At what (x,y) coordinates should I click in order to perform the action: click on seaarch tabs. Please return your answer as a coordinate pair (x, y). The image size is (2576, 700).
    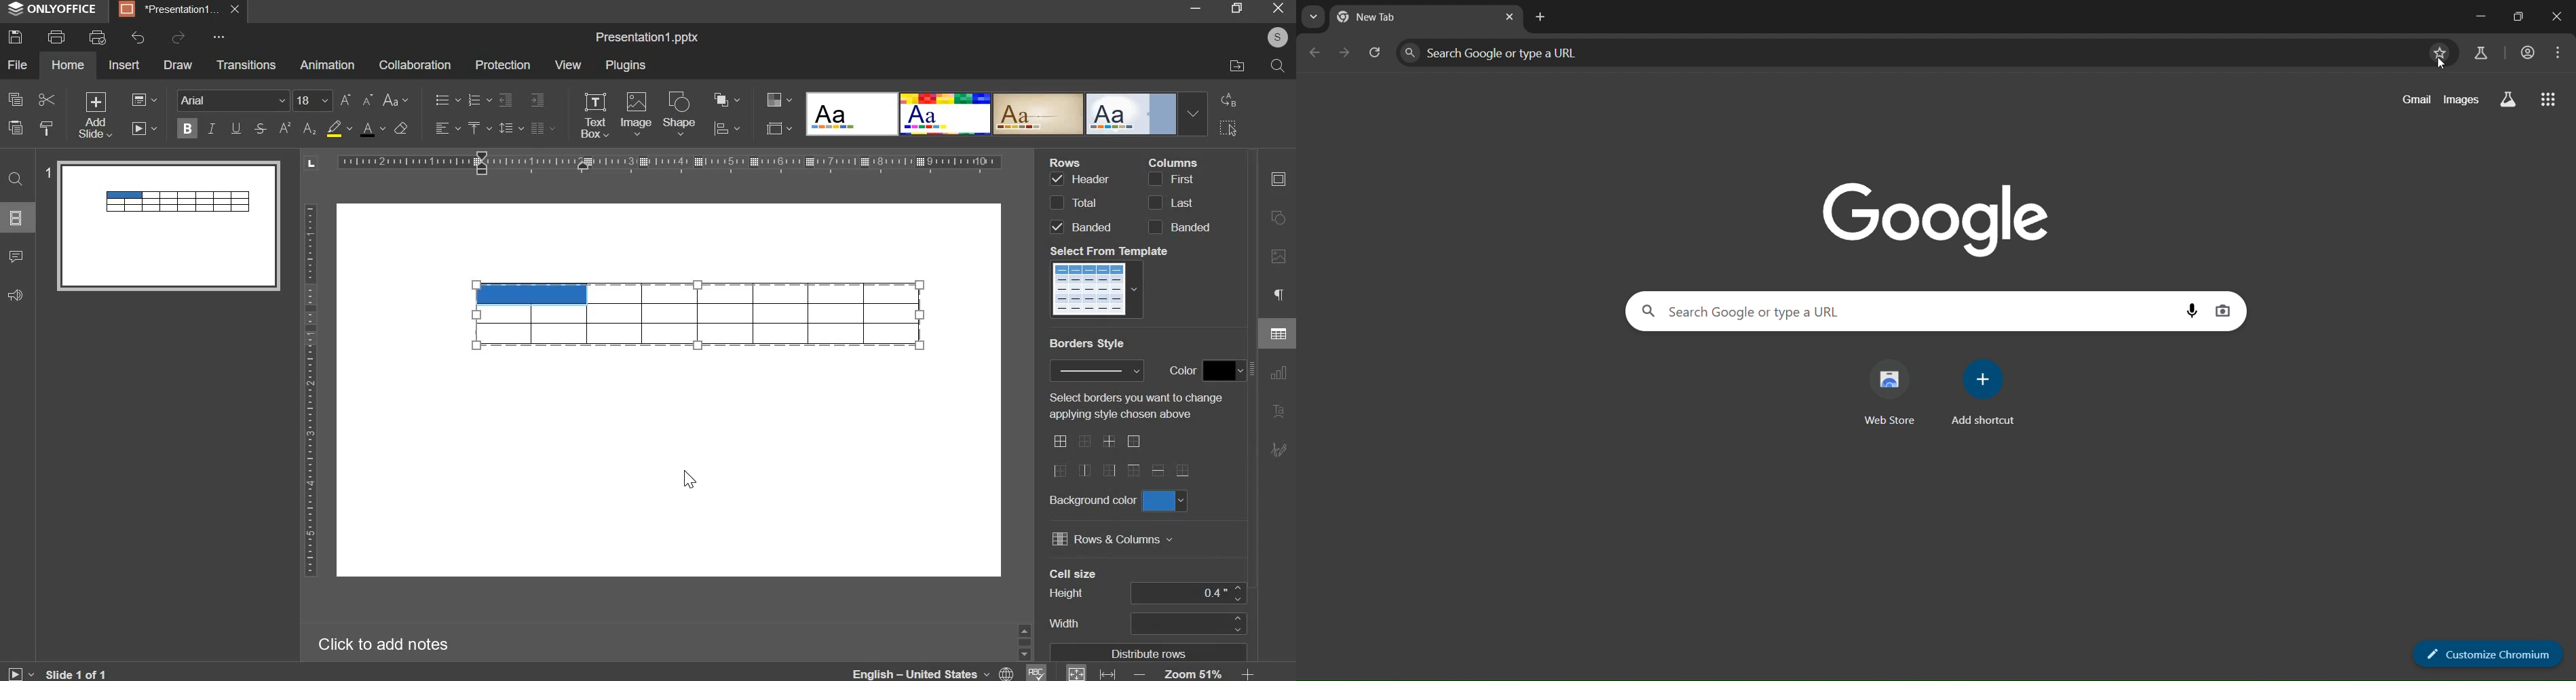
    Looking at the image, I should click on (1314, 19).